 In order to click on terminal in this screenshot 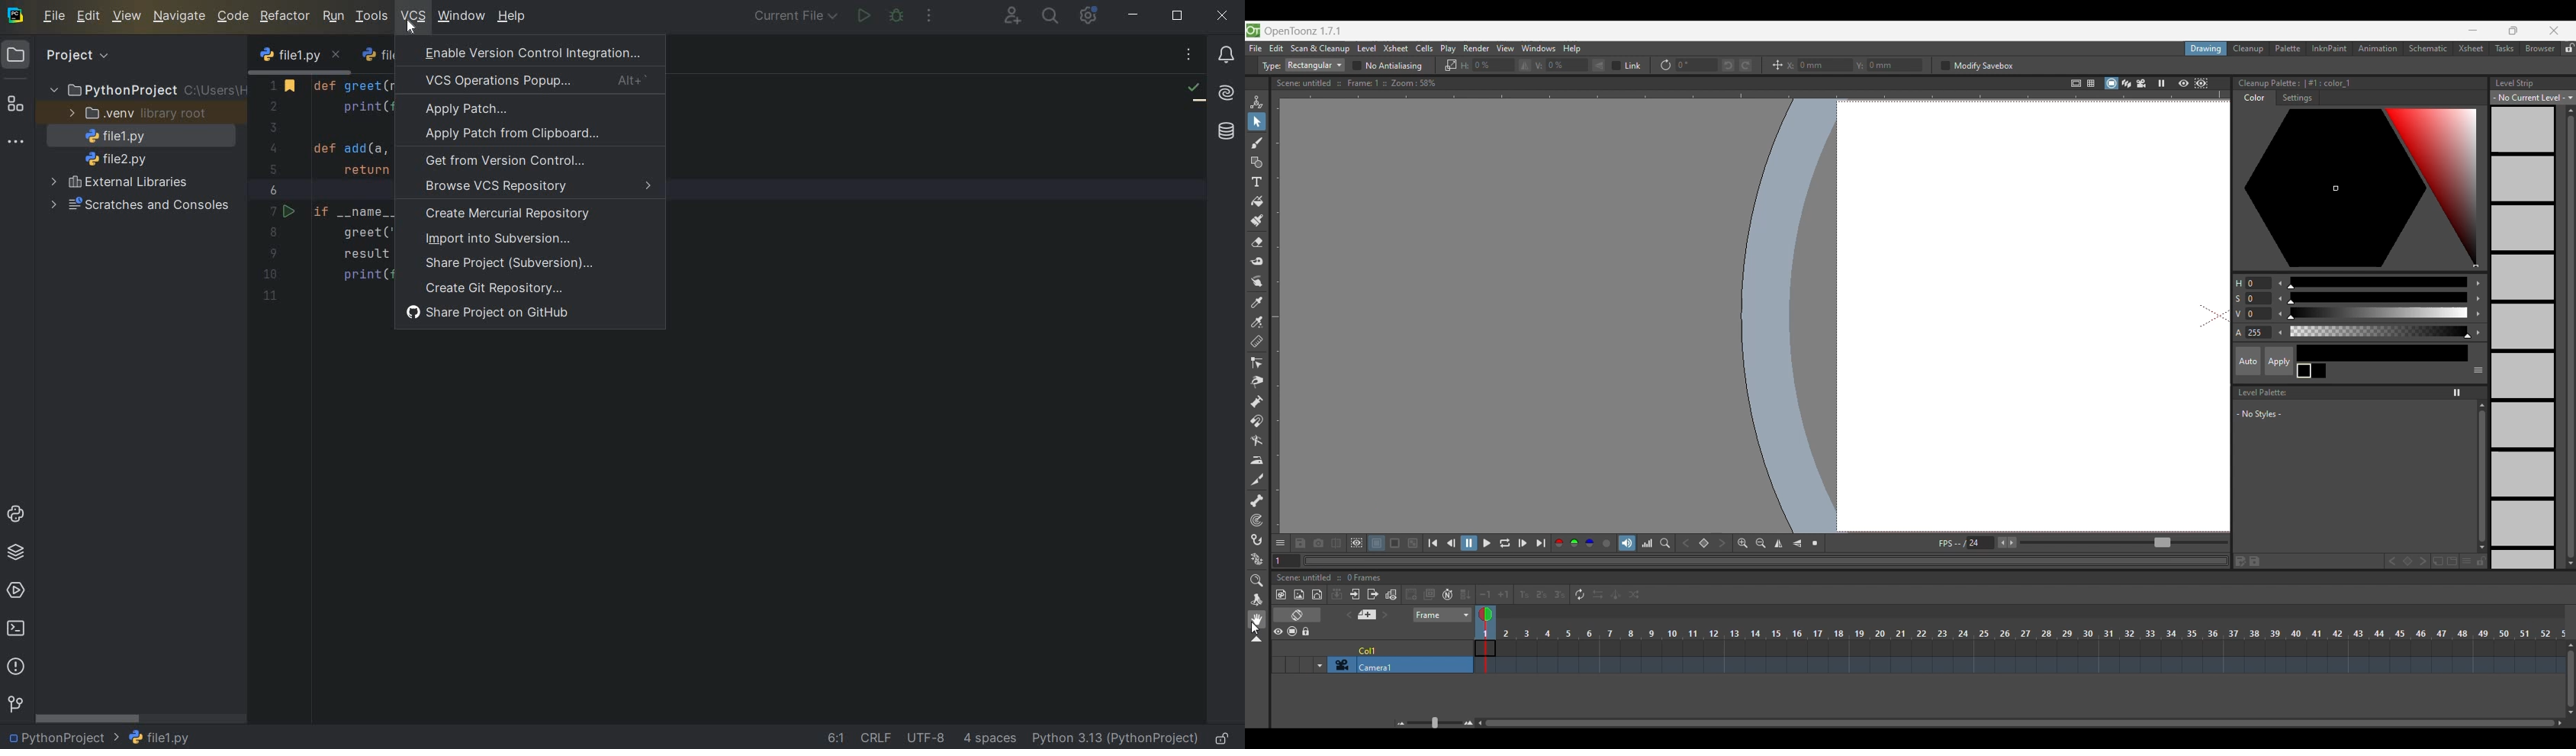, I will do `click(18, 631)`.